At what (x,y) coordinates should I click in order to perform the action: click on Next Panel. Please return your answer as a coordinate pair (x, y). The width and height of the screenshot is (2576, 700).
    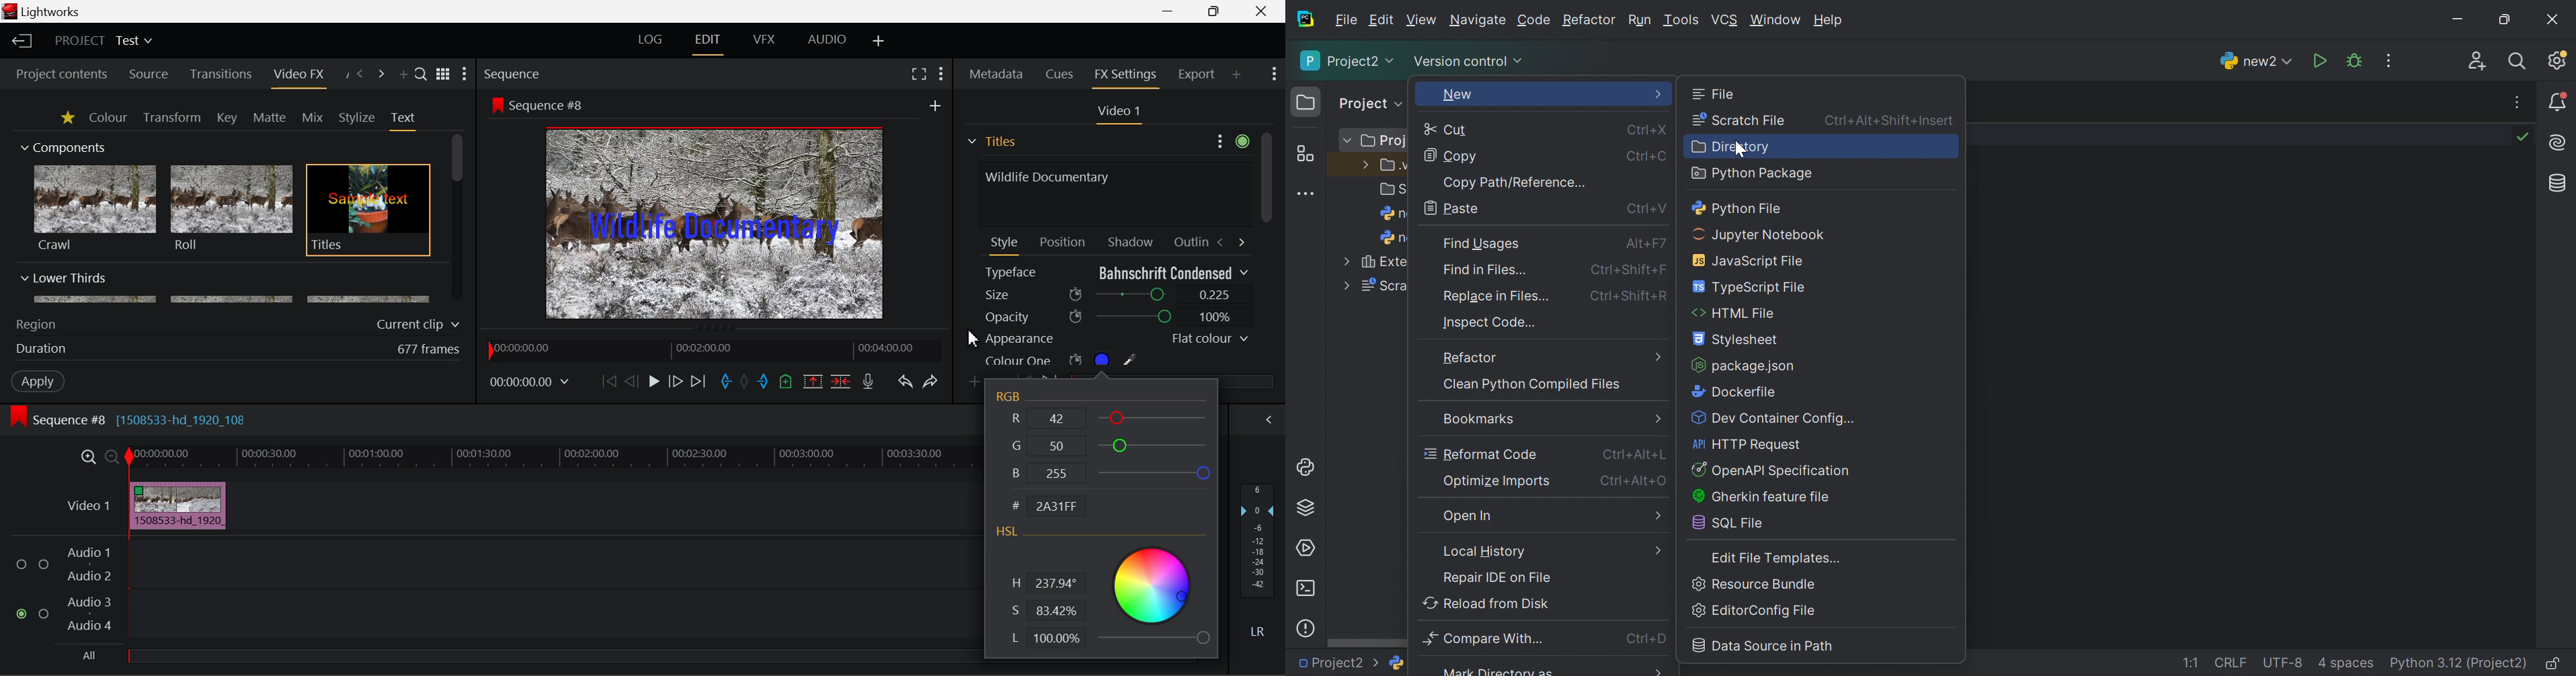
    Looking at the image, I should click on (383, 75).